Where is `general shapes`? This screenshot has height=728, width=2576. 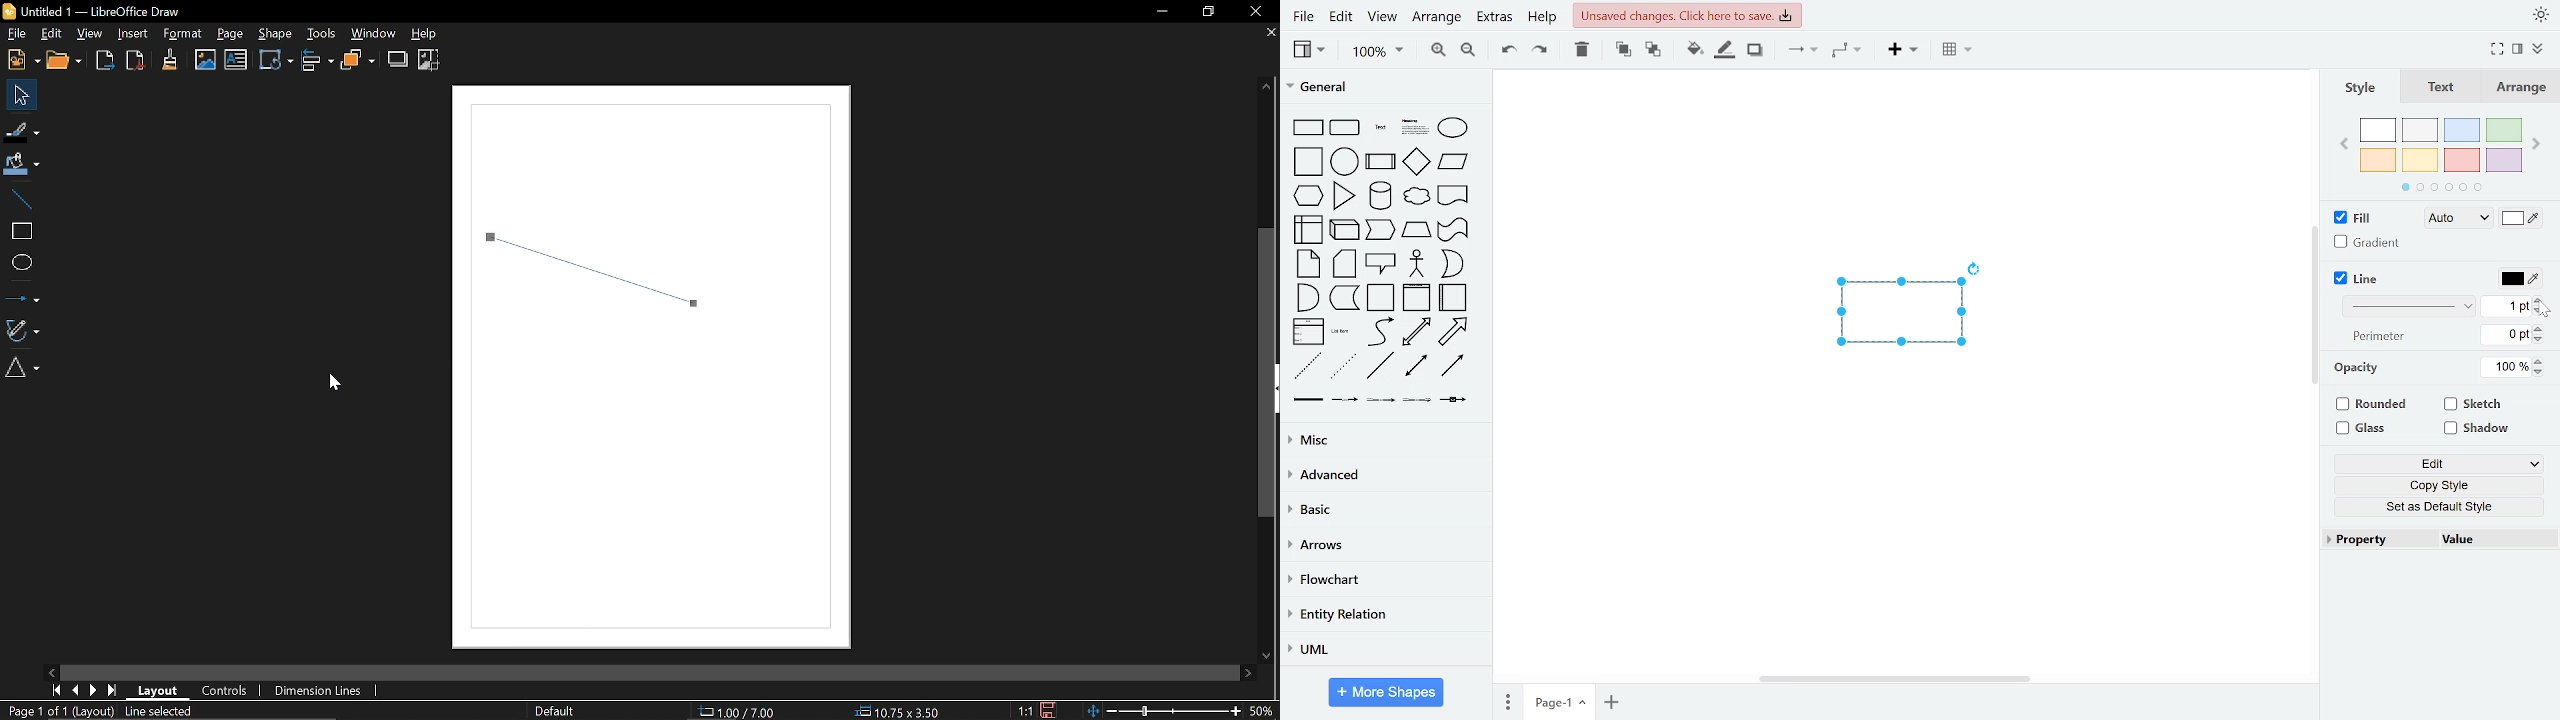
general shapes is located at coordinates (1416, 399).